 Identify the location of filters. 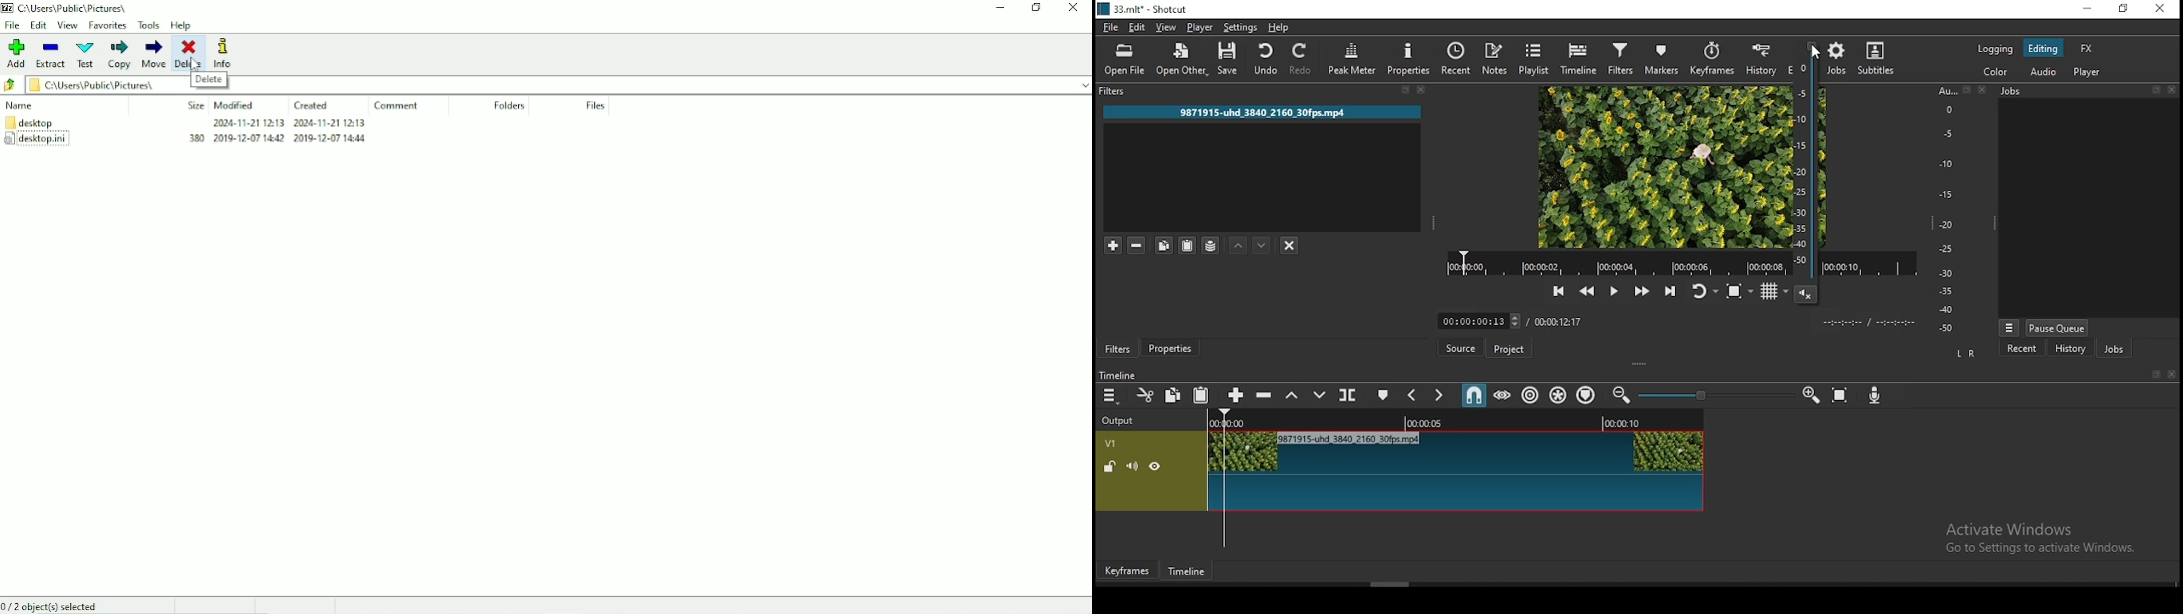
(1115, 349).